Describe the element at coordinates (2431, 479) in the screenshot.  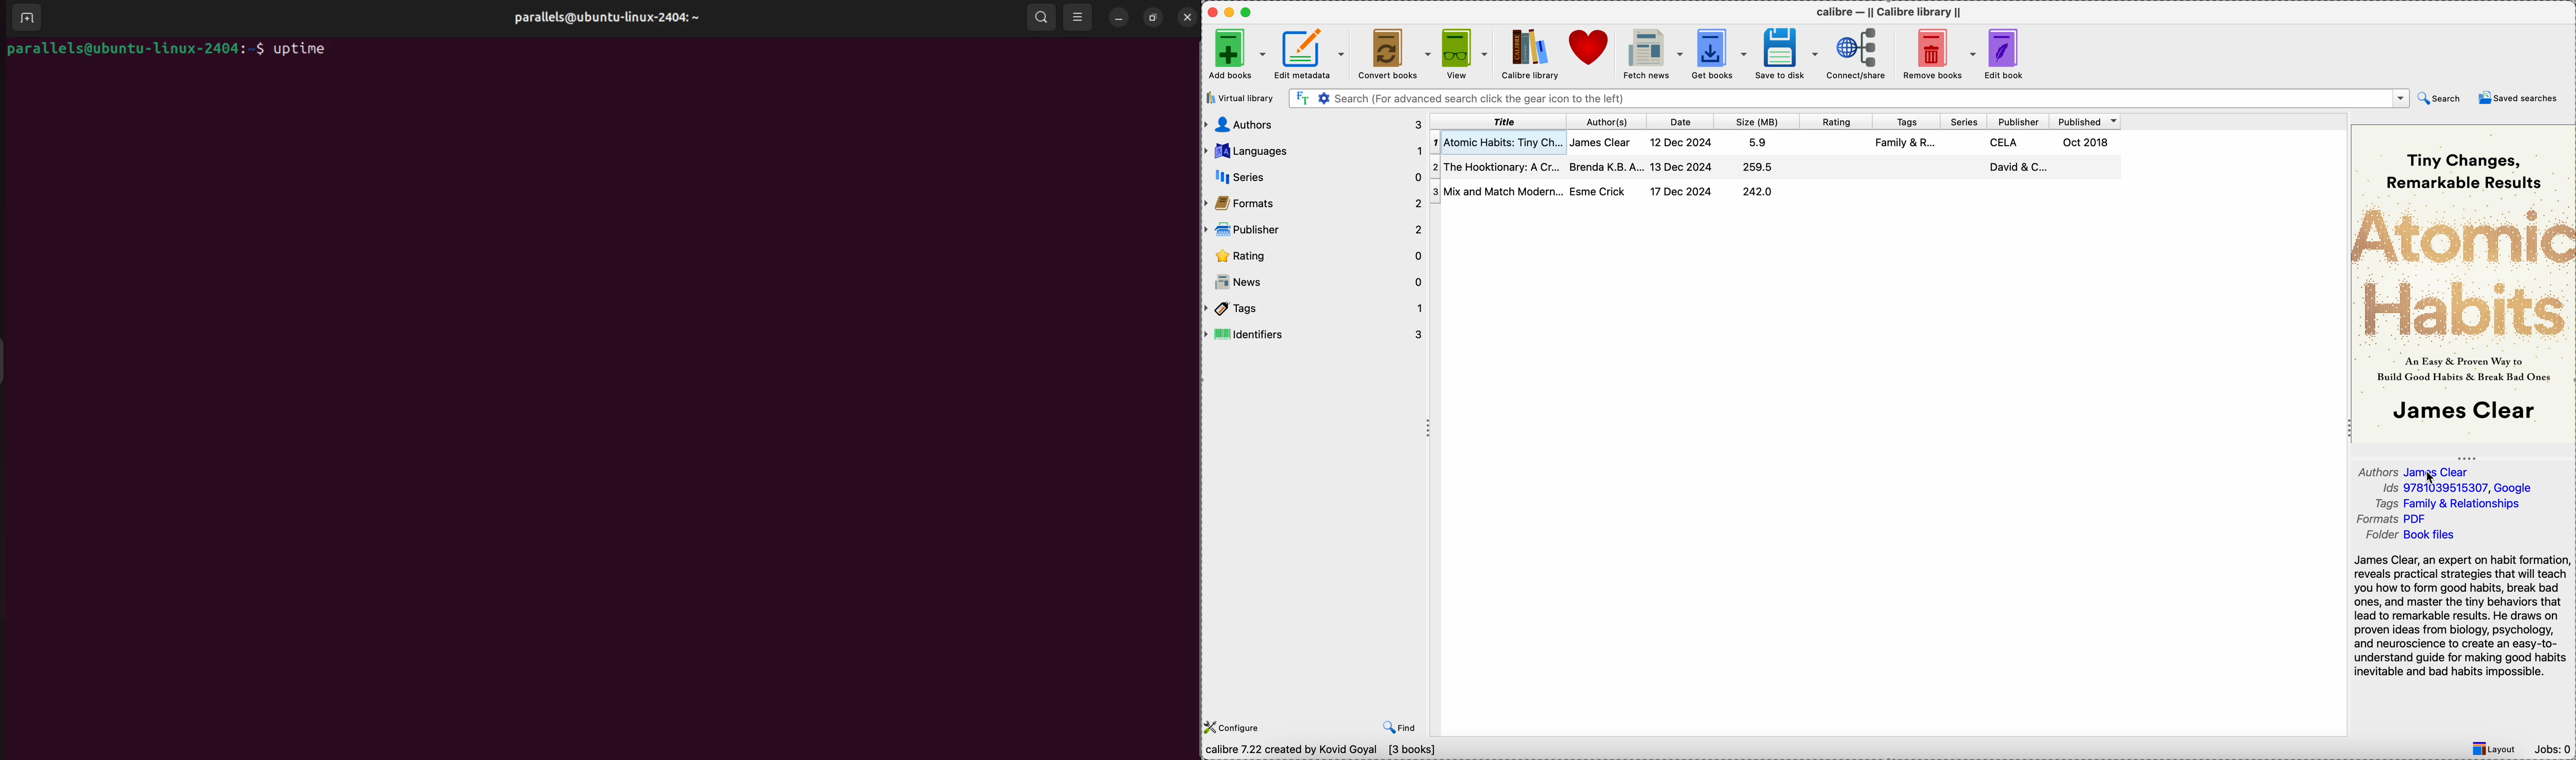
I see `cursor` at that location.